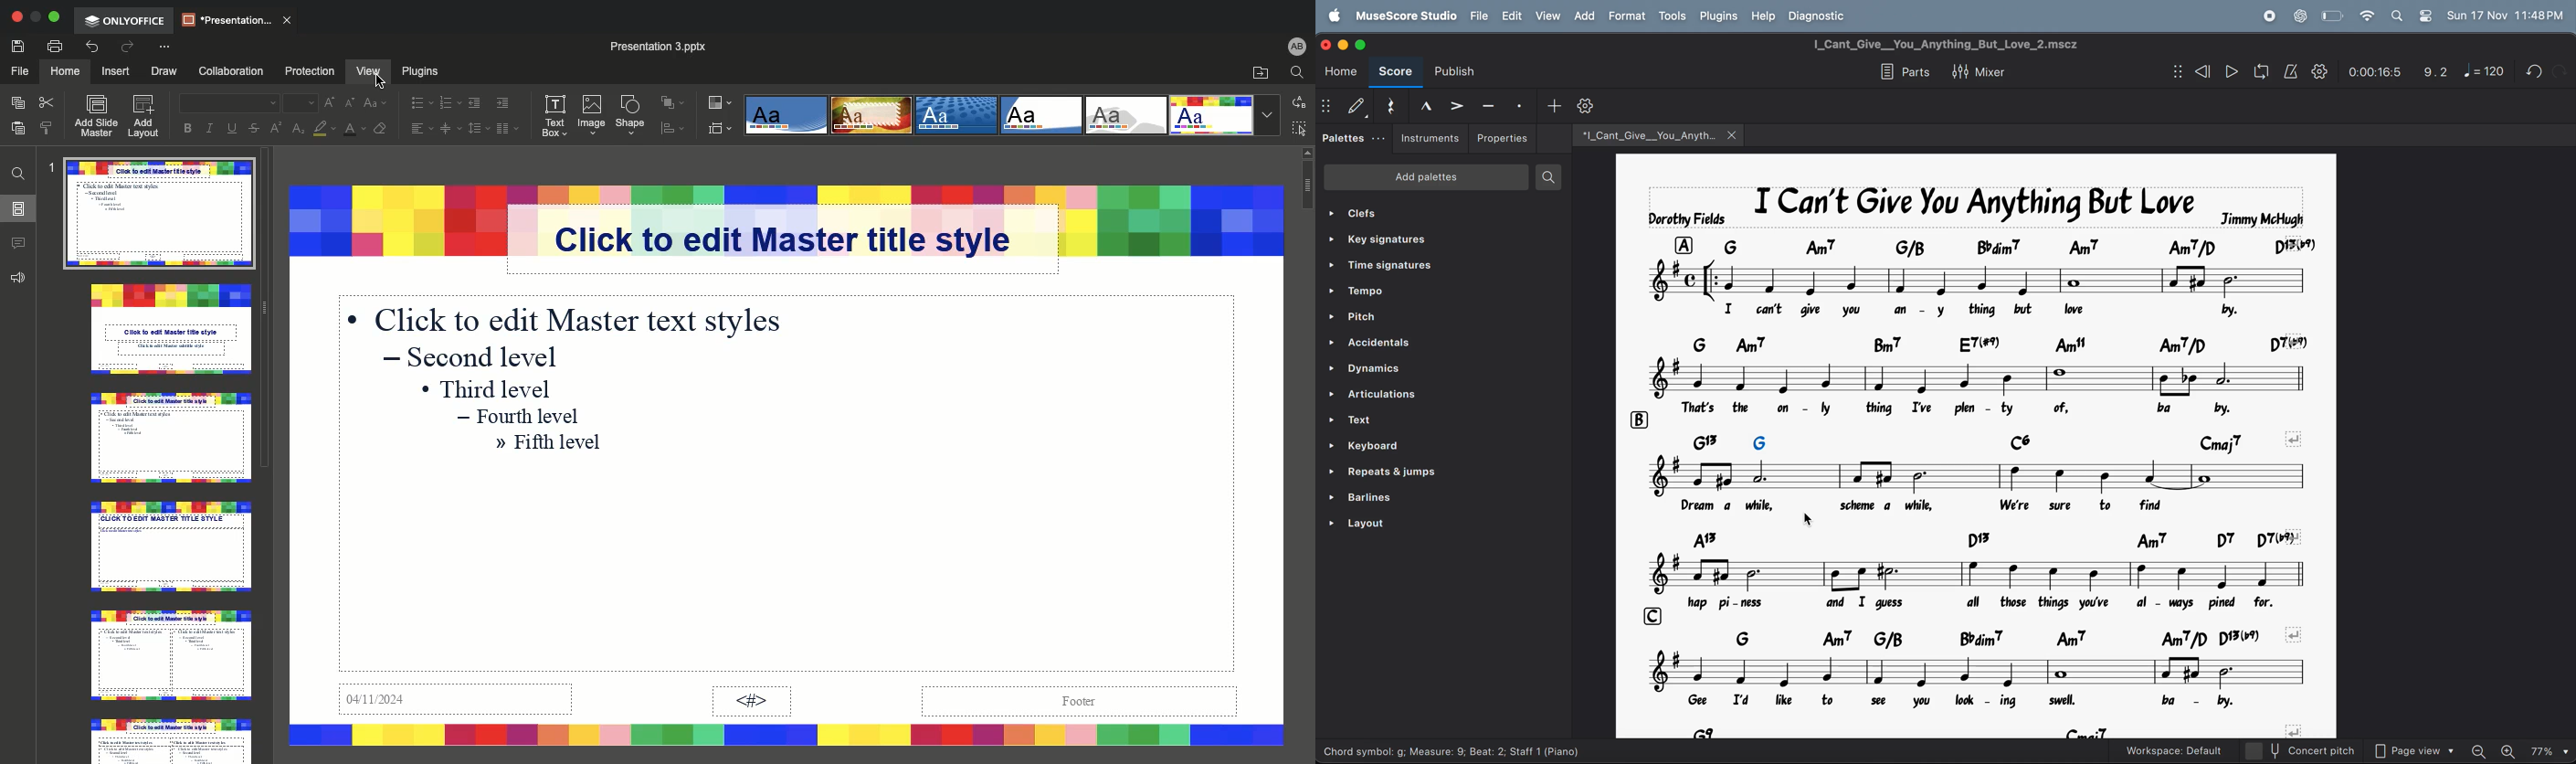 Image resolution: width=2576 pixels, height=784 pixels. Describe the element at coordinates (296, 130) in the screenshot. I see `Subscript` at that location.